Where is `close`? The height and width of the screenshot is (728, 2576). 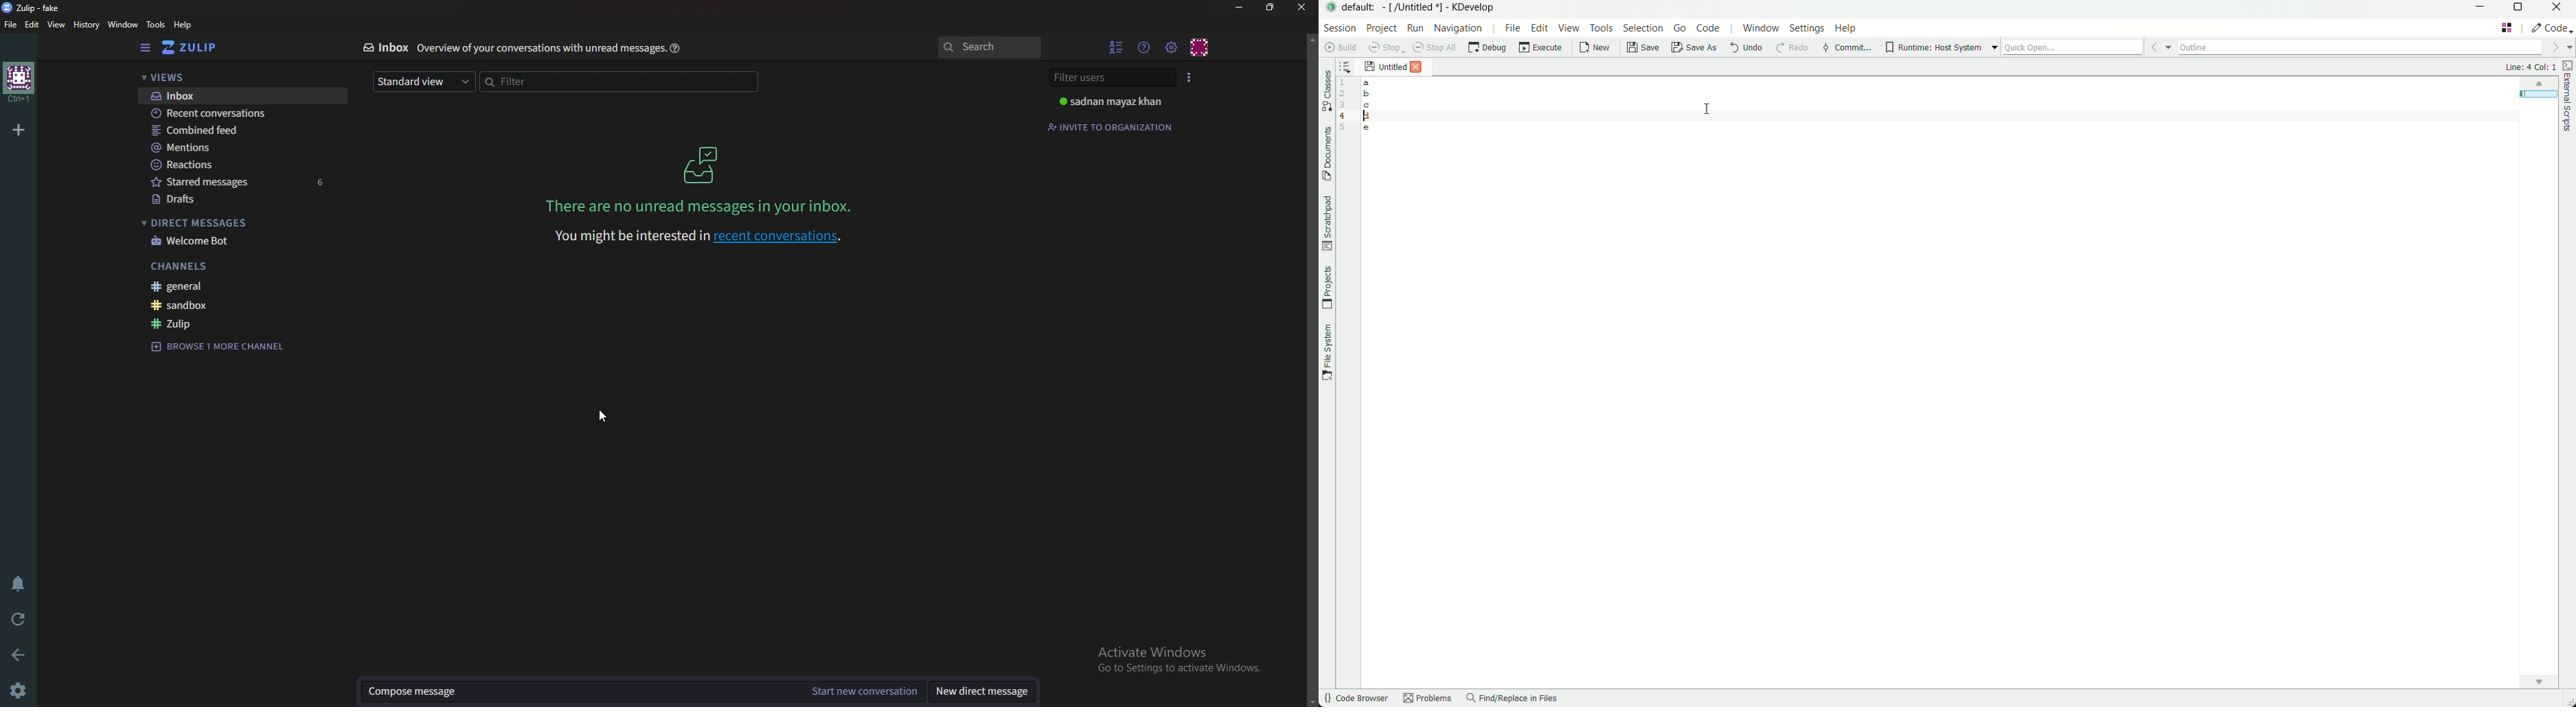
close is located at coordinates (1415, 67).